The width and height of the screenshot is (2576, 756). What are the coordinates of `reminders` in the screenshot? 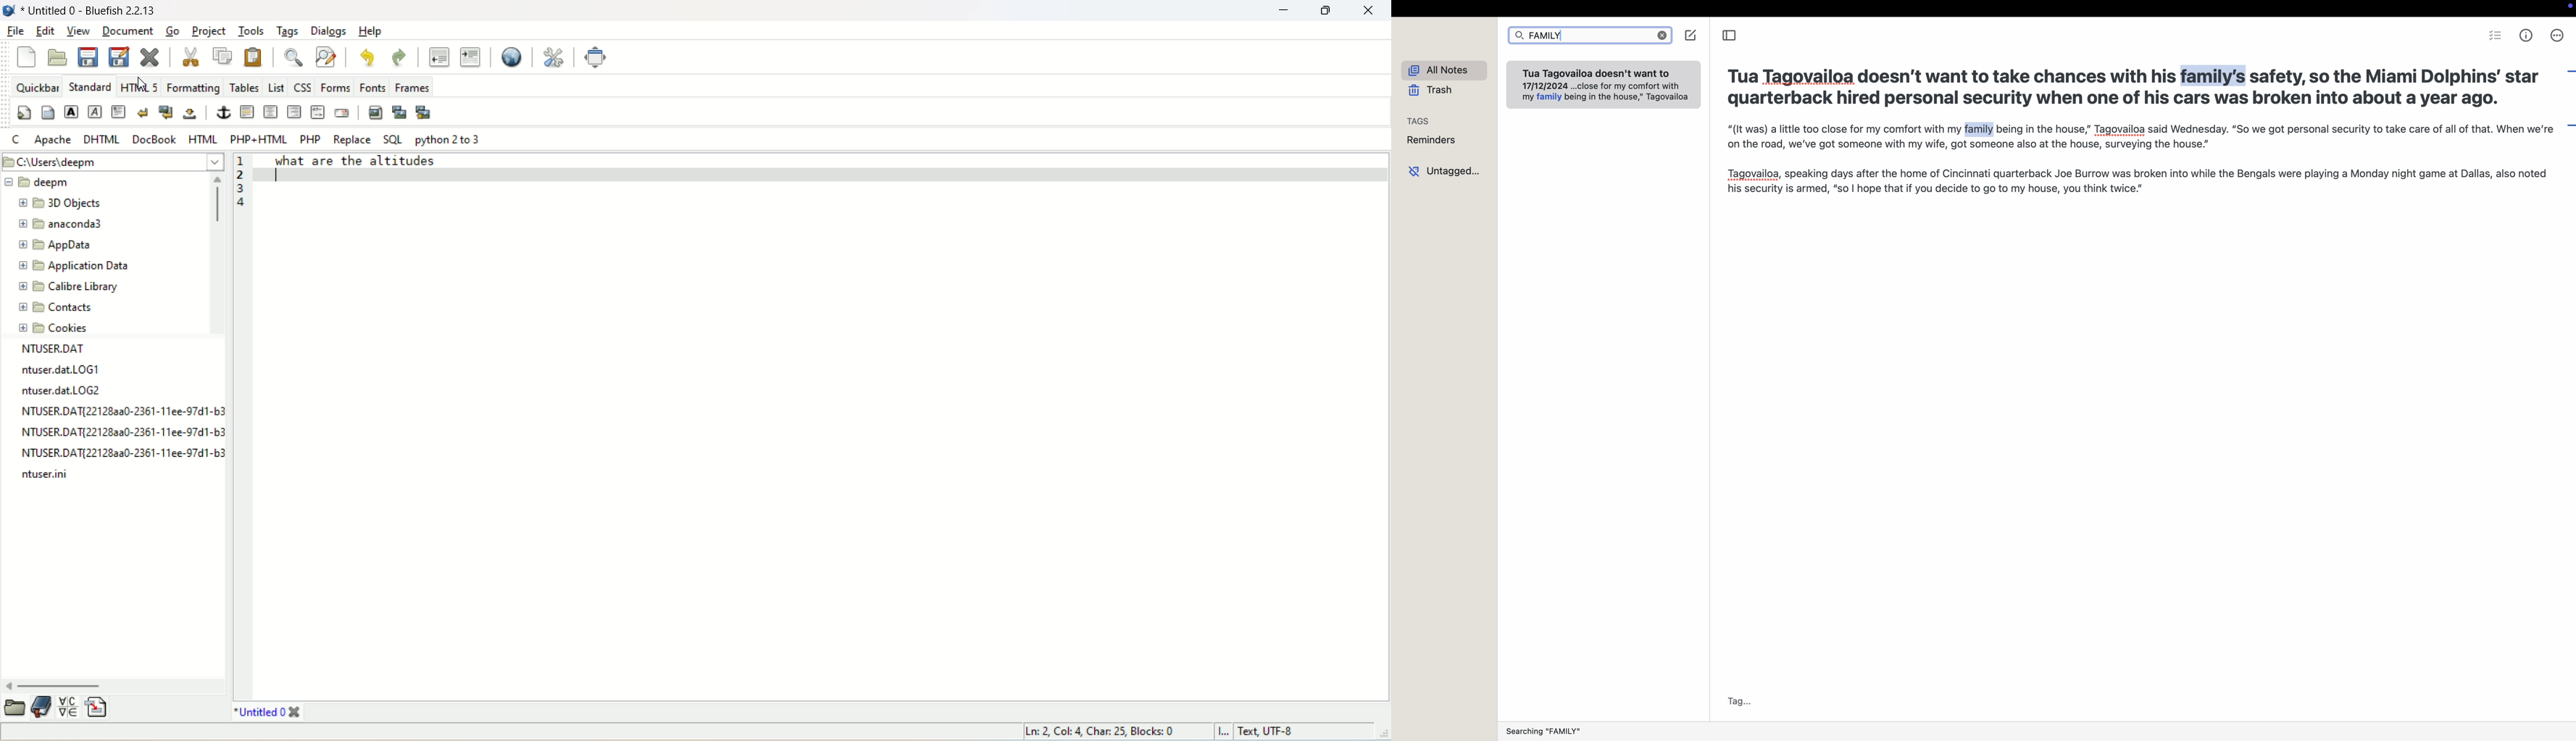 It's located at (1431, 140).